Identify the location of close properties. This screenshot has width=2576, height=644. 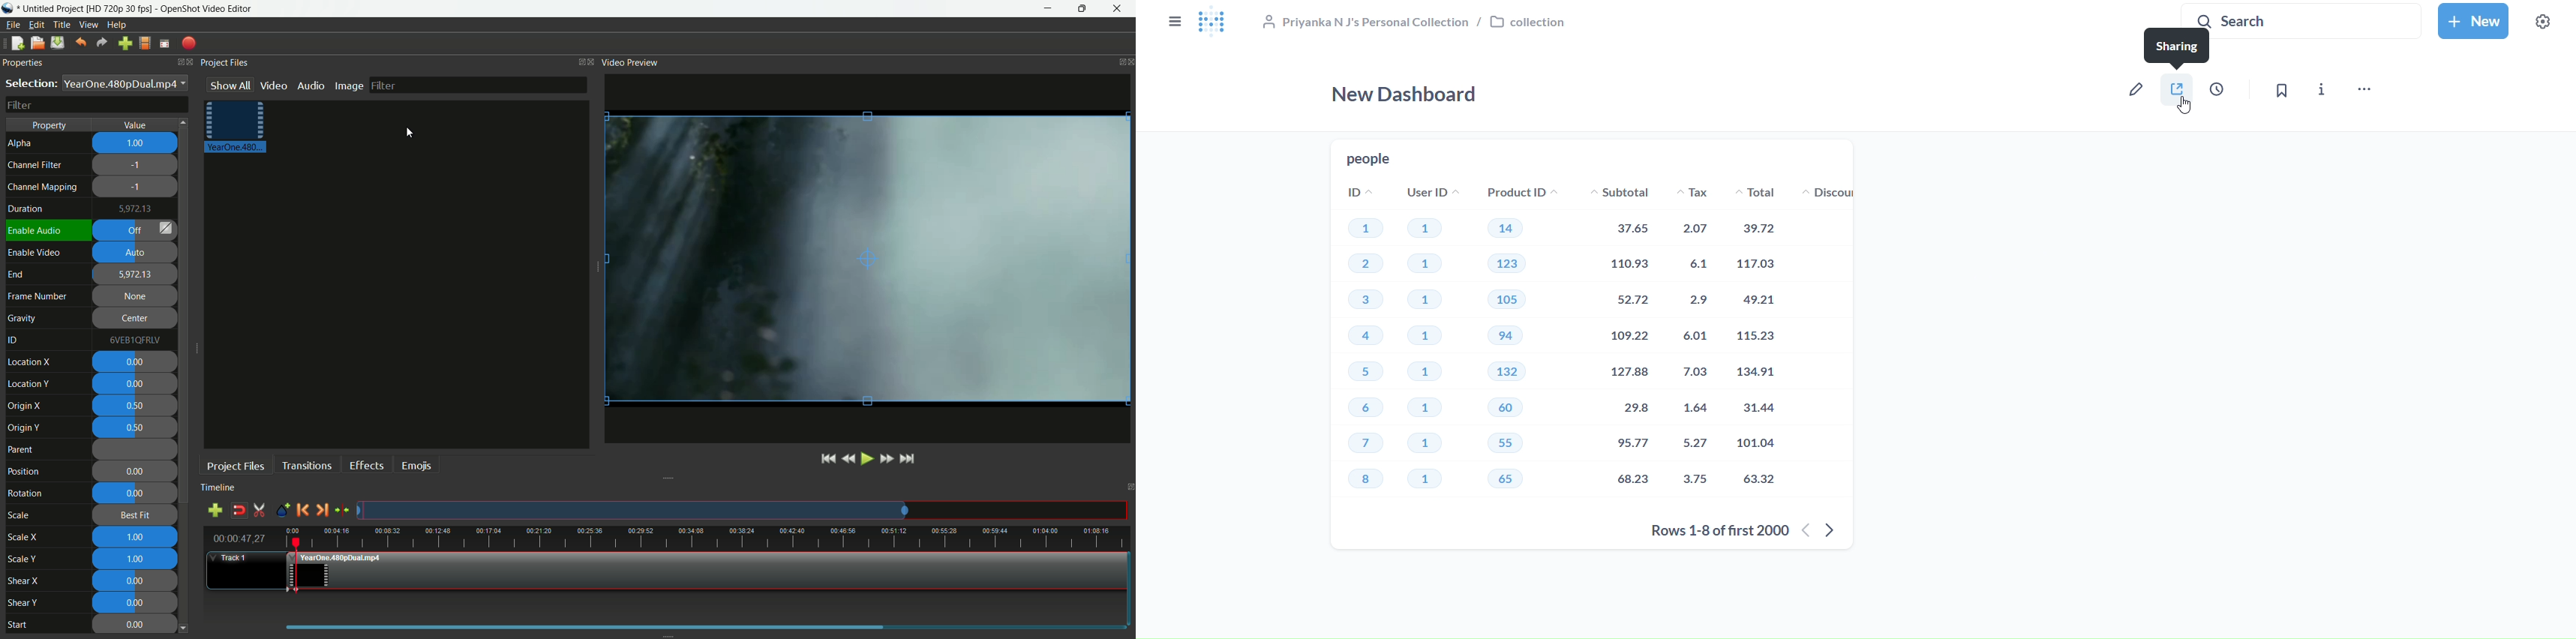
(186, 62).